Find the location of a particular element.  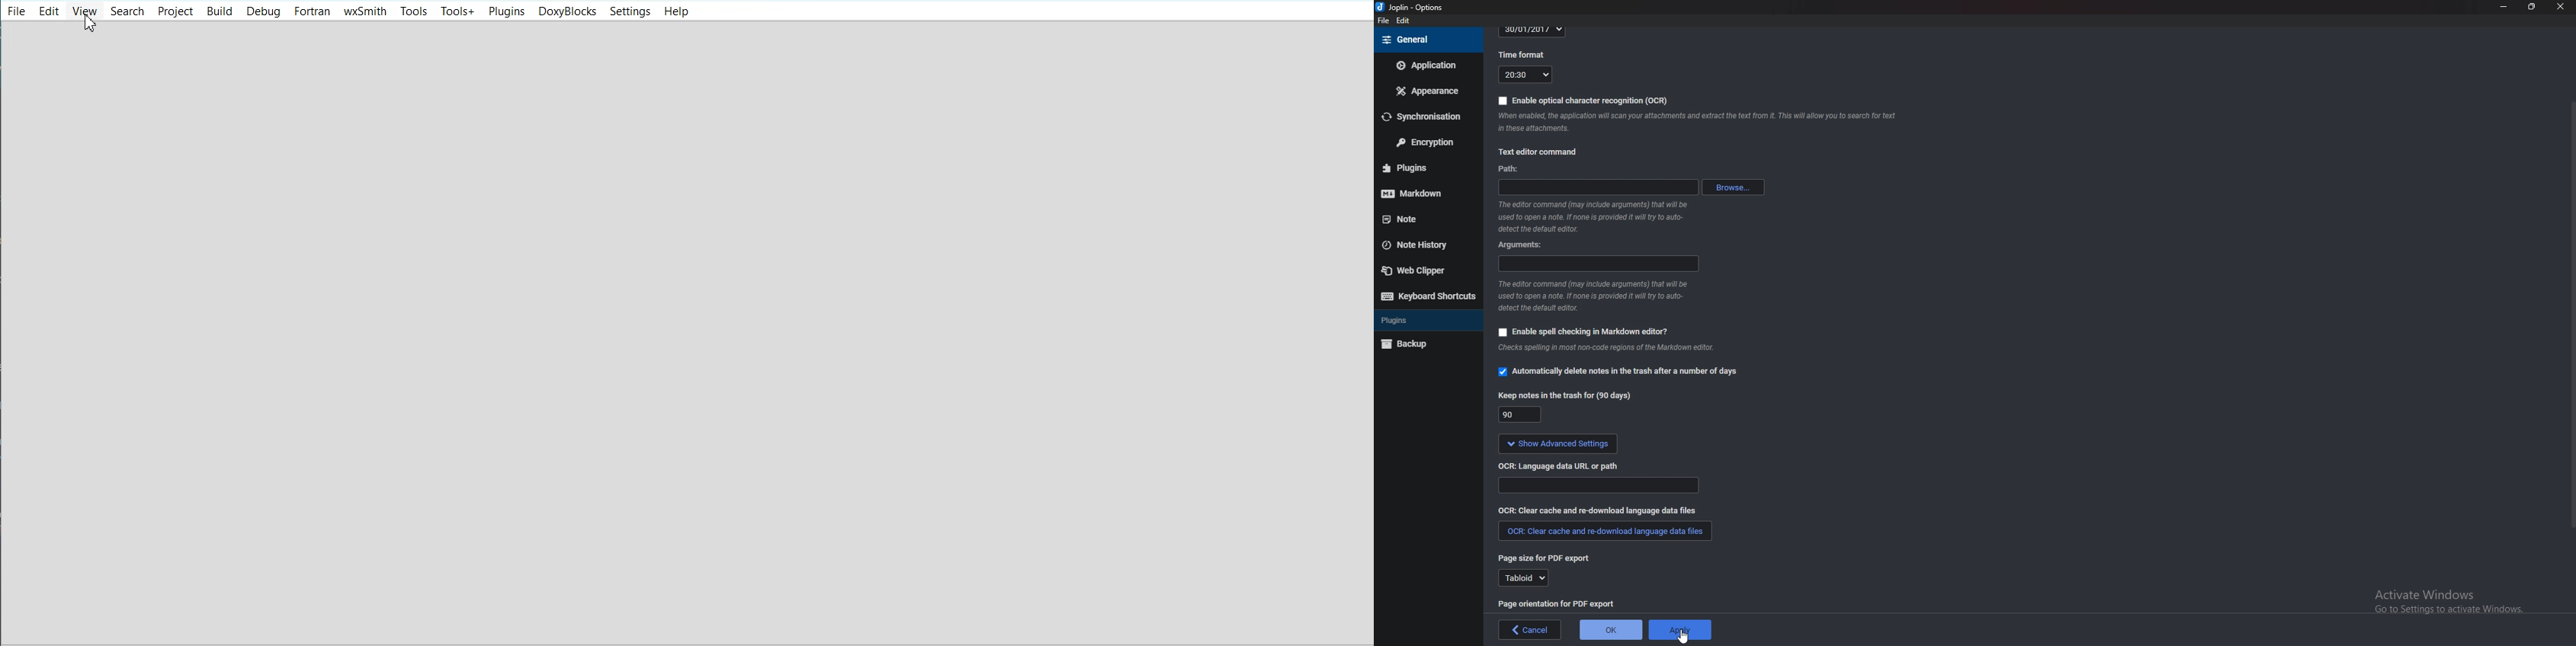

Minimize is located at coordinates (2504, 6).